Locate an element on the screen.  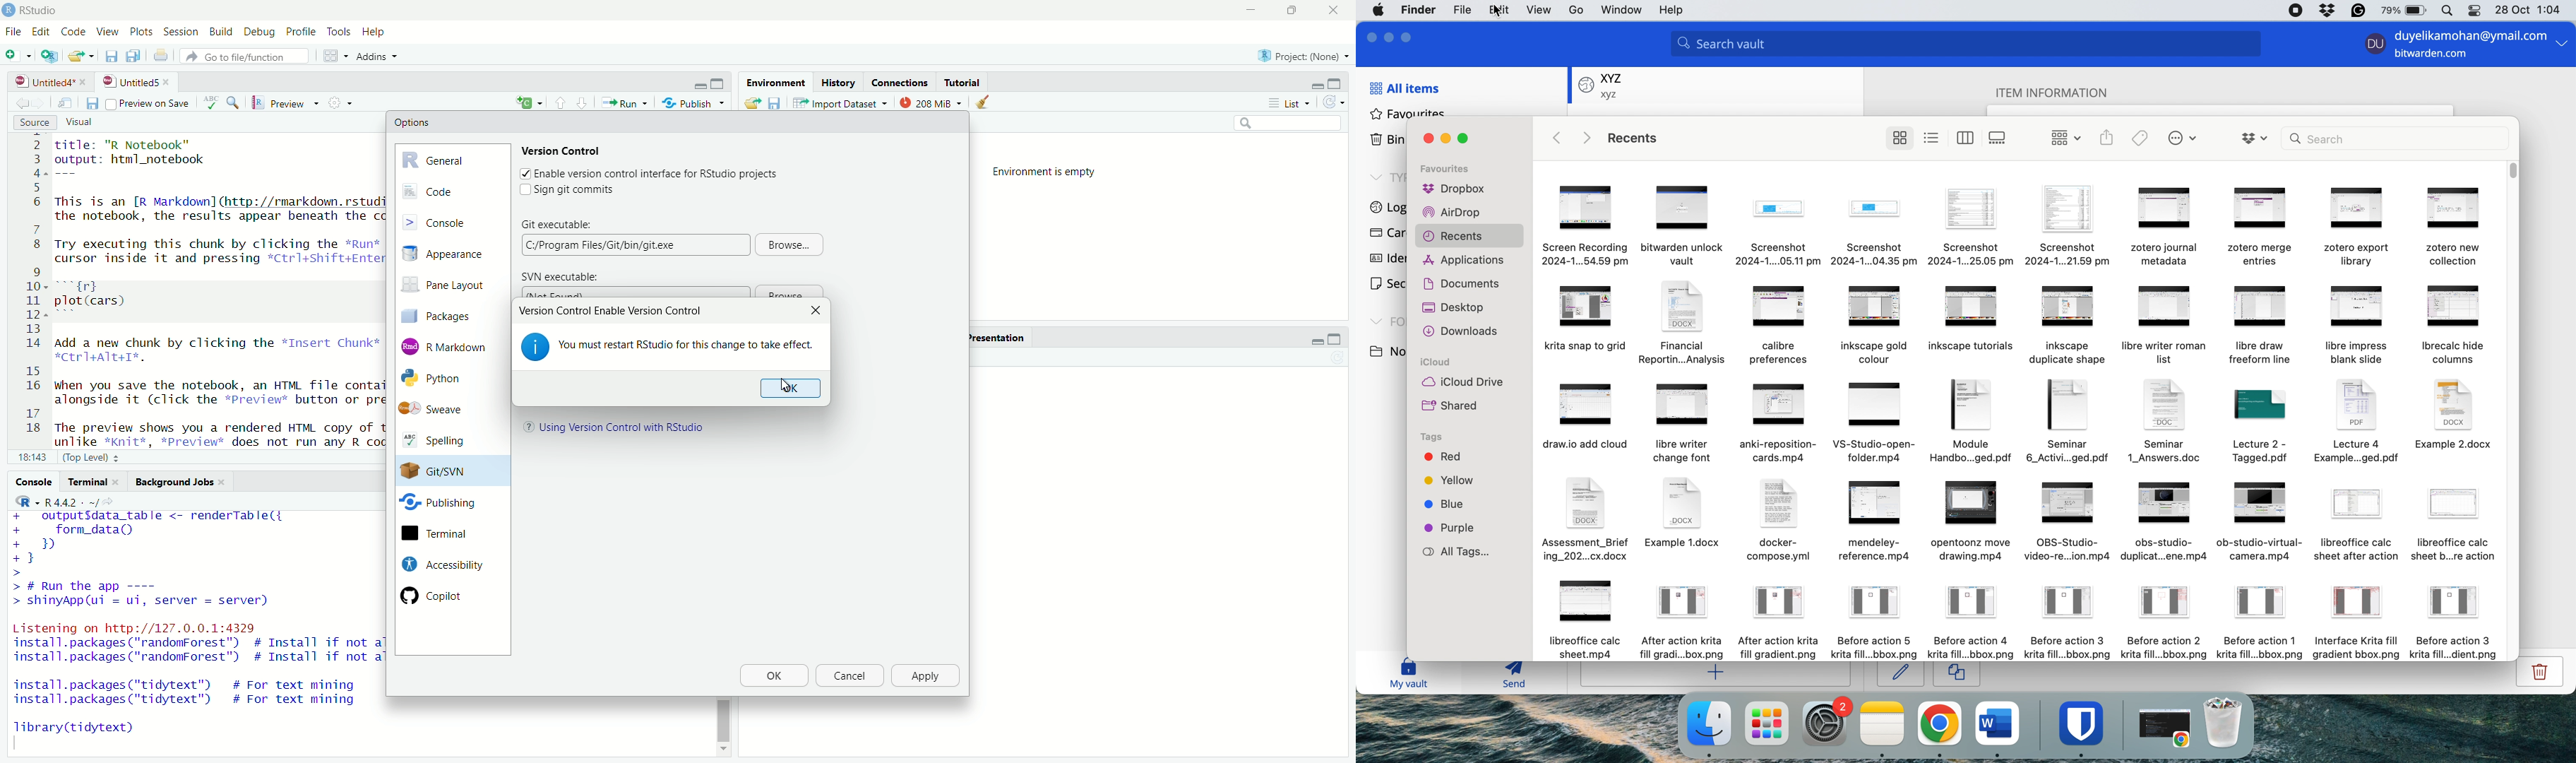
show items as list is located at coordinates (1933, 137).